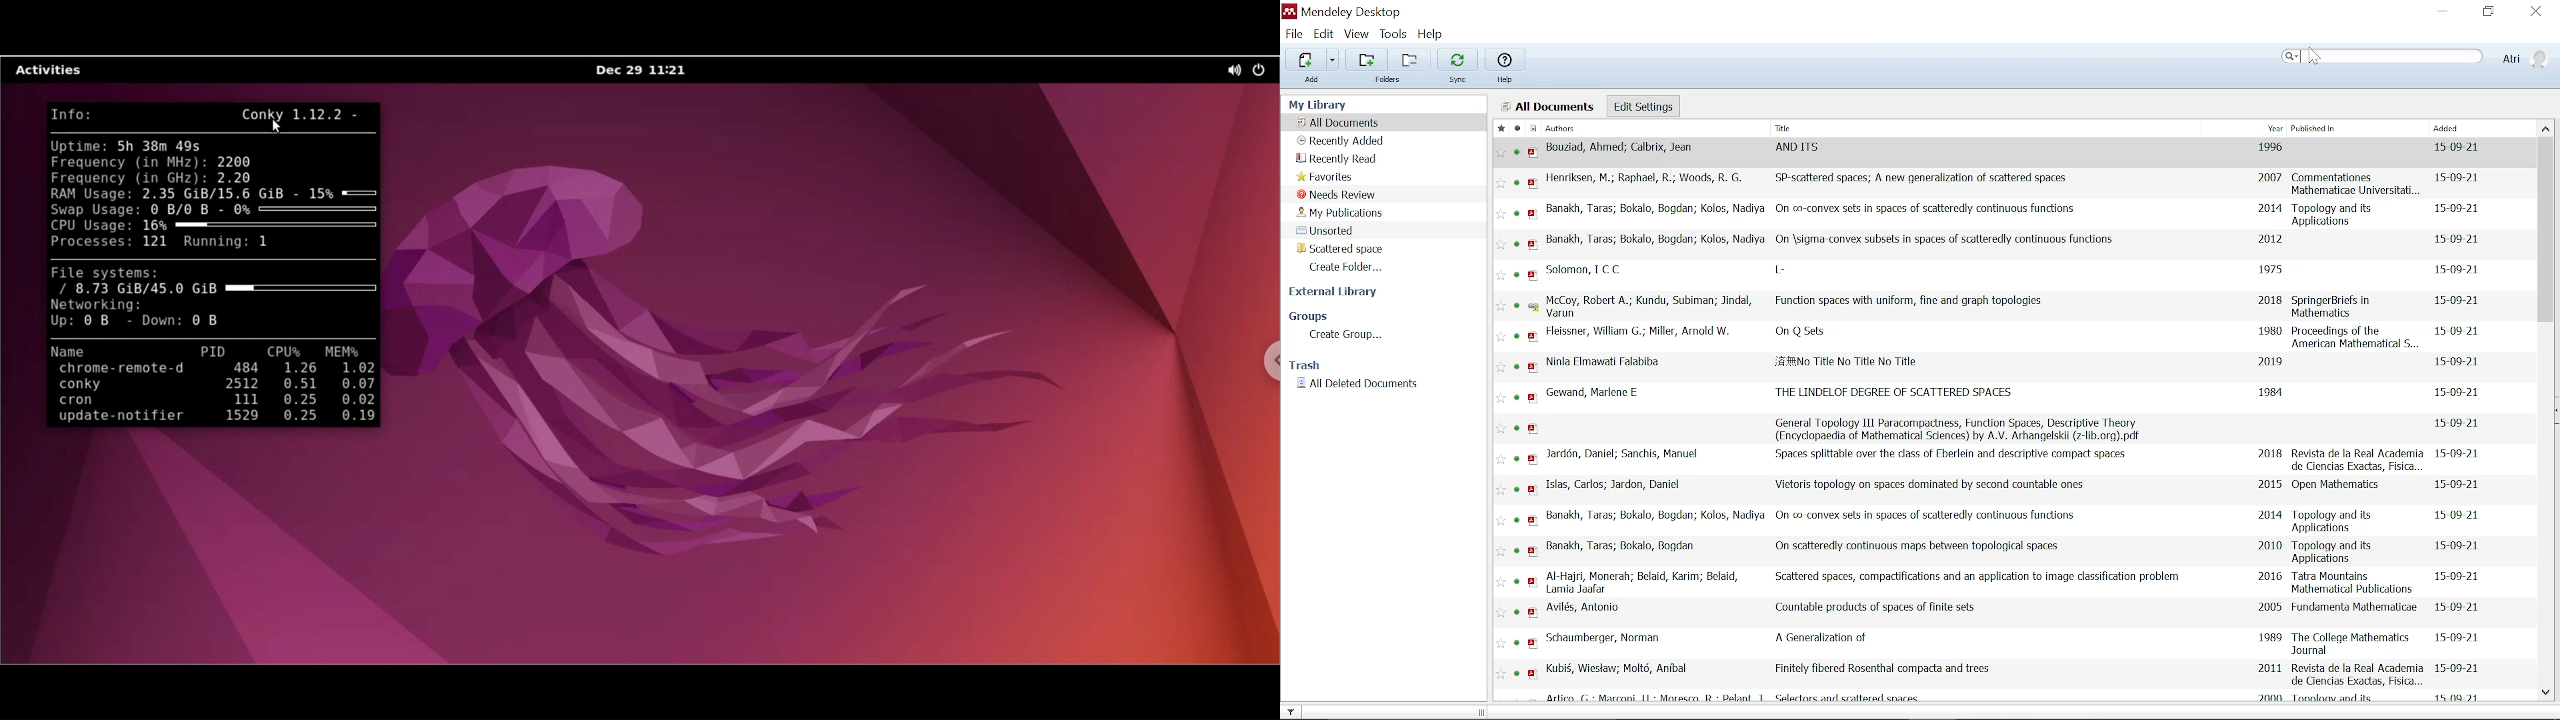 This screenshot has height=728, width=2576. Describe the element at coordinates (2007, 520) in the screenshot. I see `Banakh, Taras; Bokalo, Bogdan; Kolos, Nadiya On co convex sels in spaces of scalteredly continuous fundions 2014 Topology and its Applications 15-09-21` at that location.